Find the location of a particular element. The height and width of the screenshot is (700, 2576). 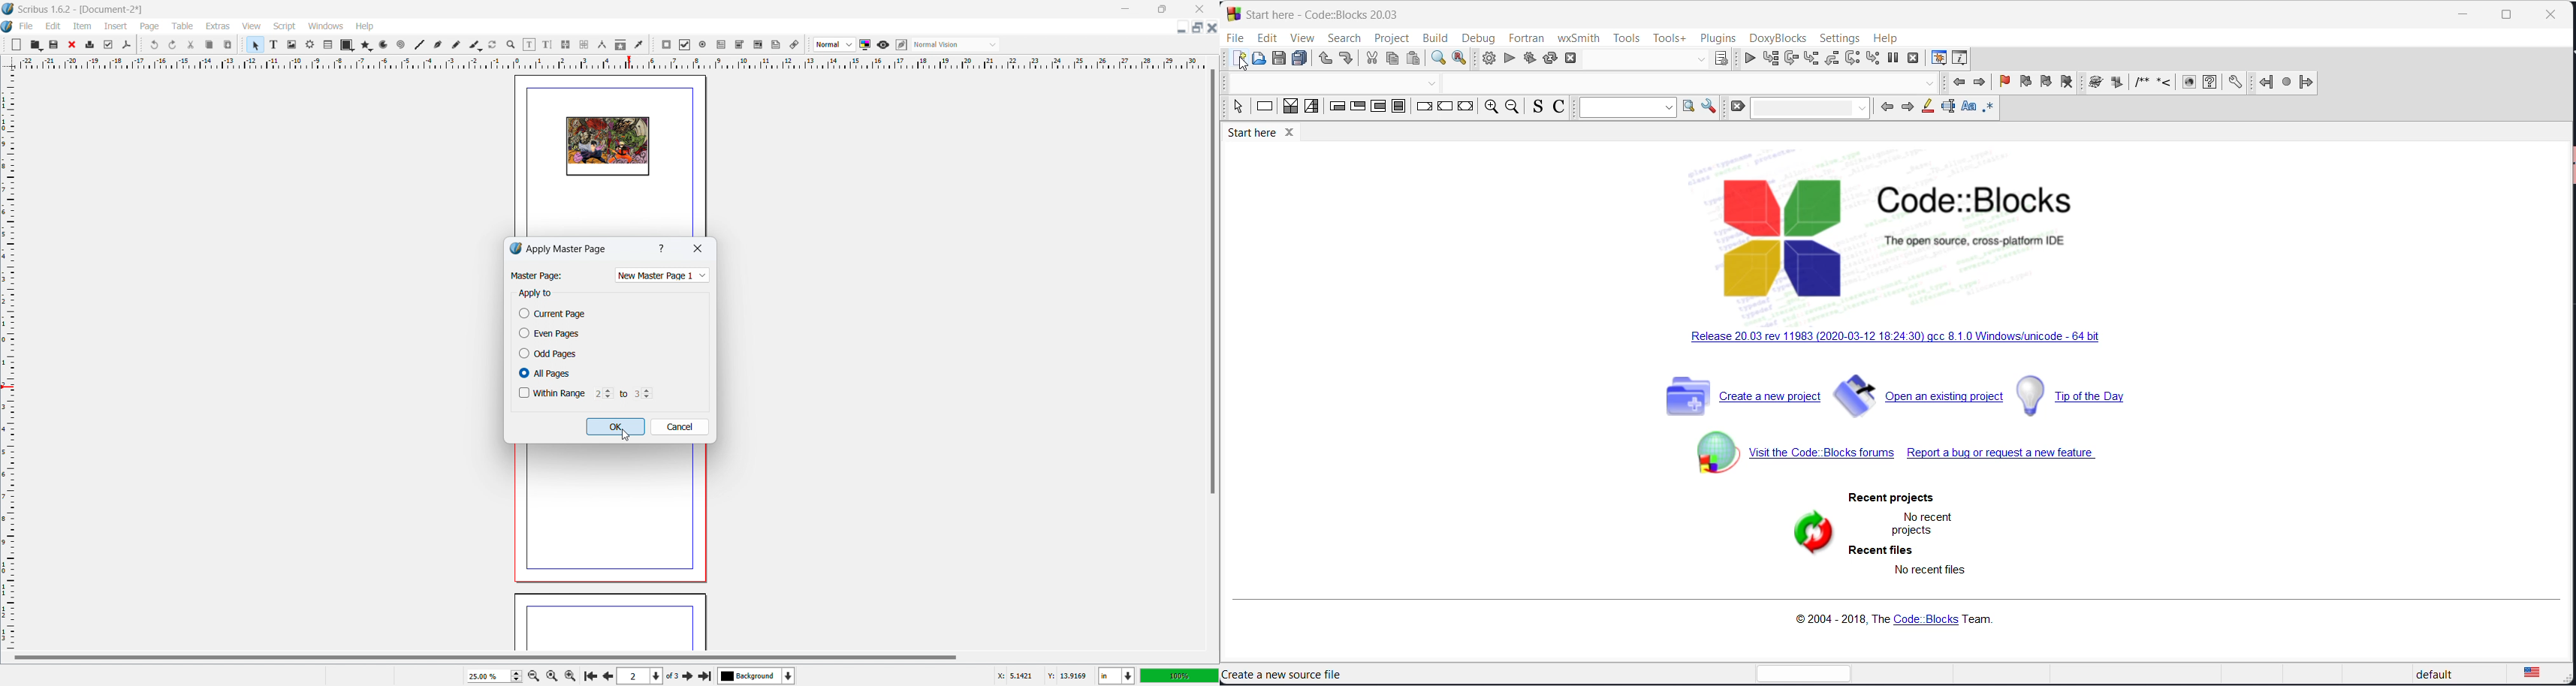

regex is located at coordinates (1990, 109).